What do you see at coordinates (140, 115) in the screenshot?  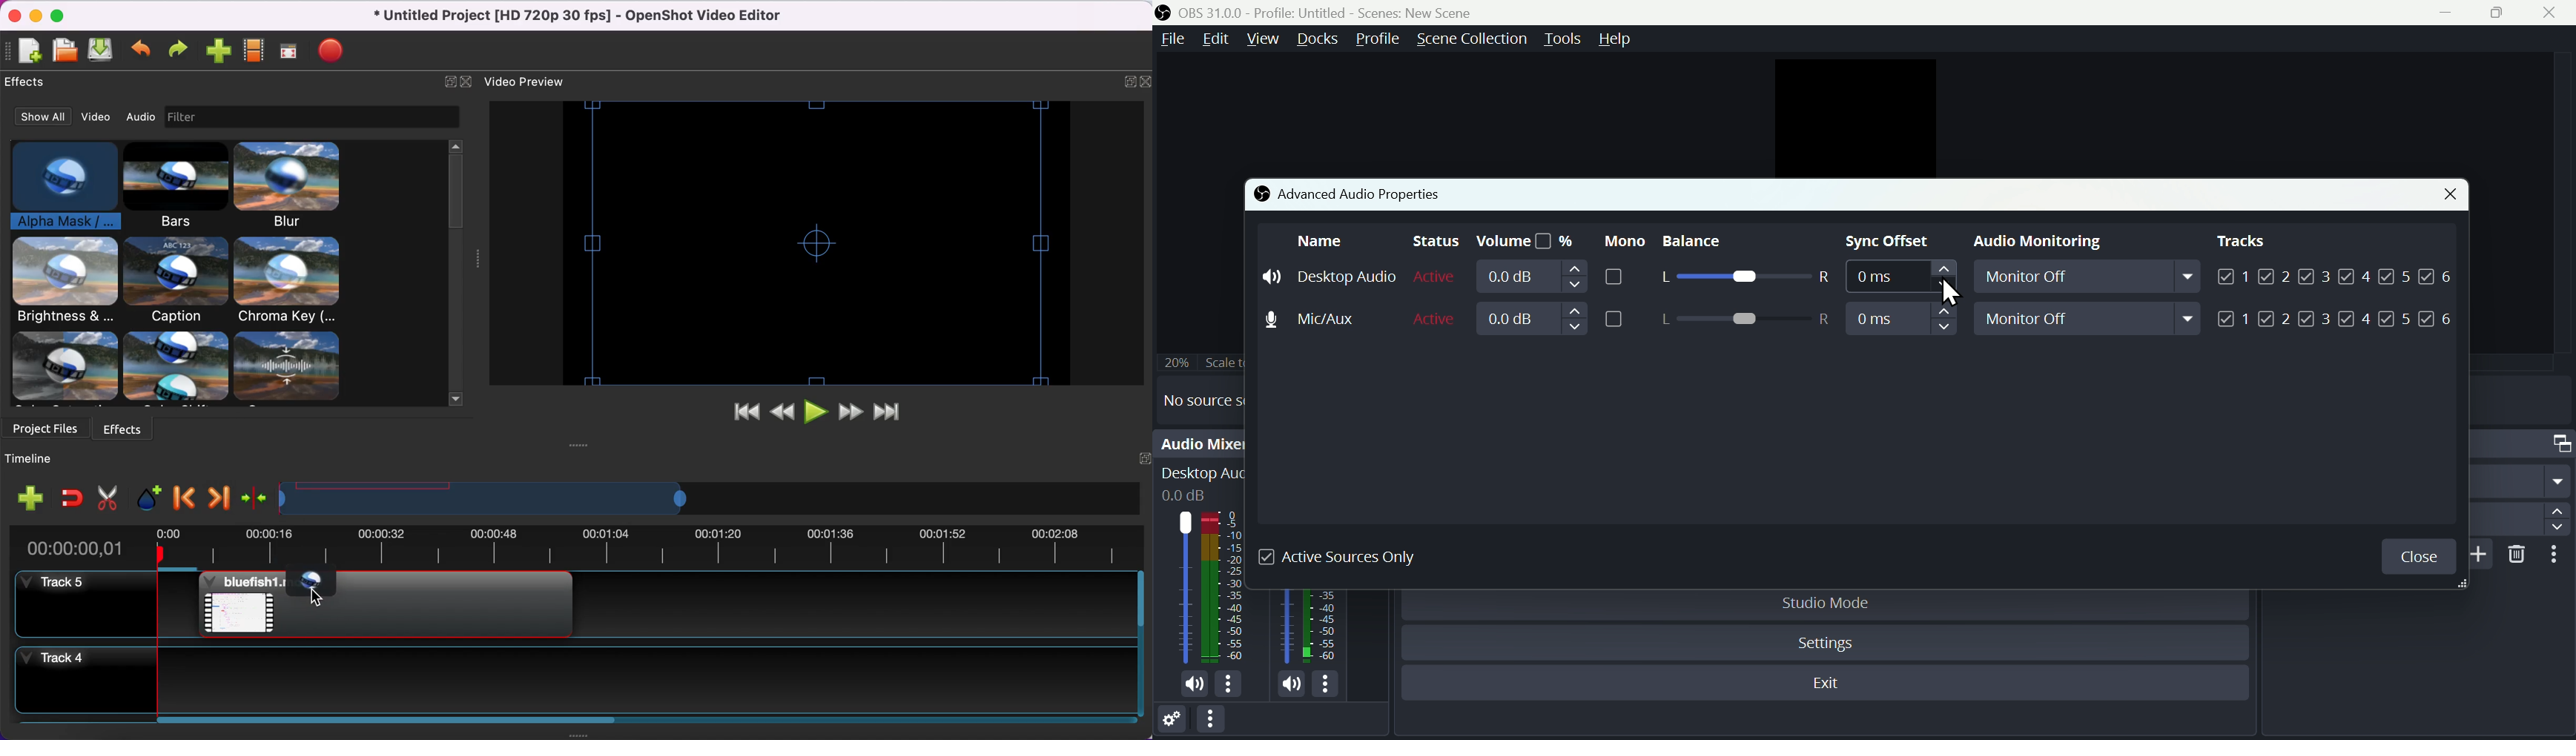 I see `audio` at bounding box center [140, 115].